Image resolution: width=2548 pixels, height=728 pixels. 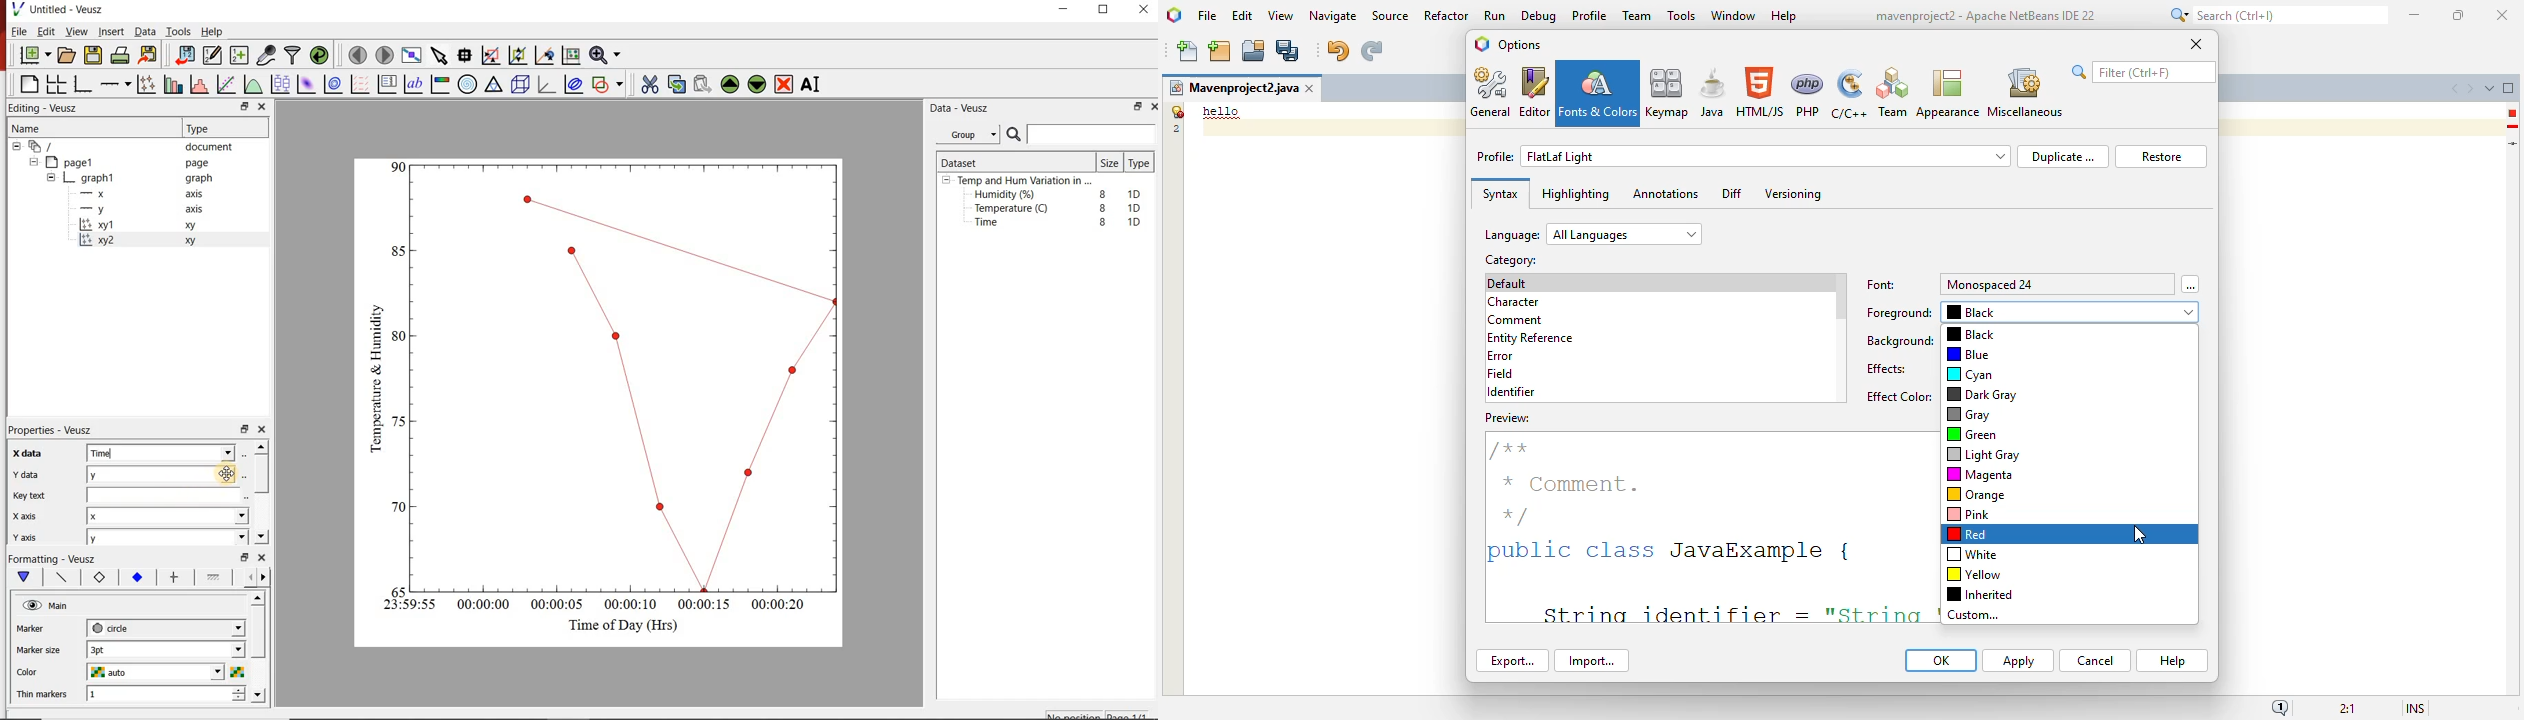 What do you see at coordinates (242, 557) in the screenshot?
I see `restore down` at bounding box center [242, 557].